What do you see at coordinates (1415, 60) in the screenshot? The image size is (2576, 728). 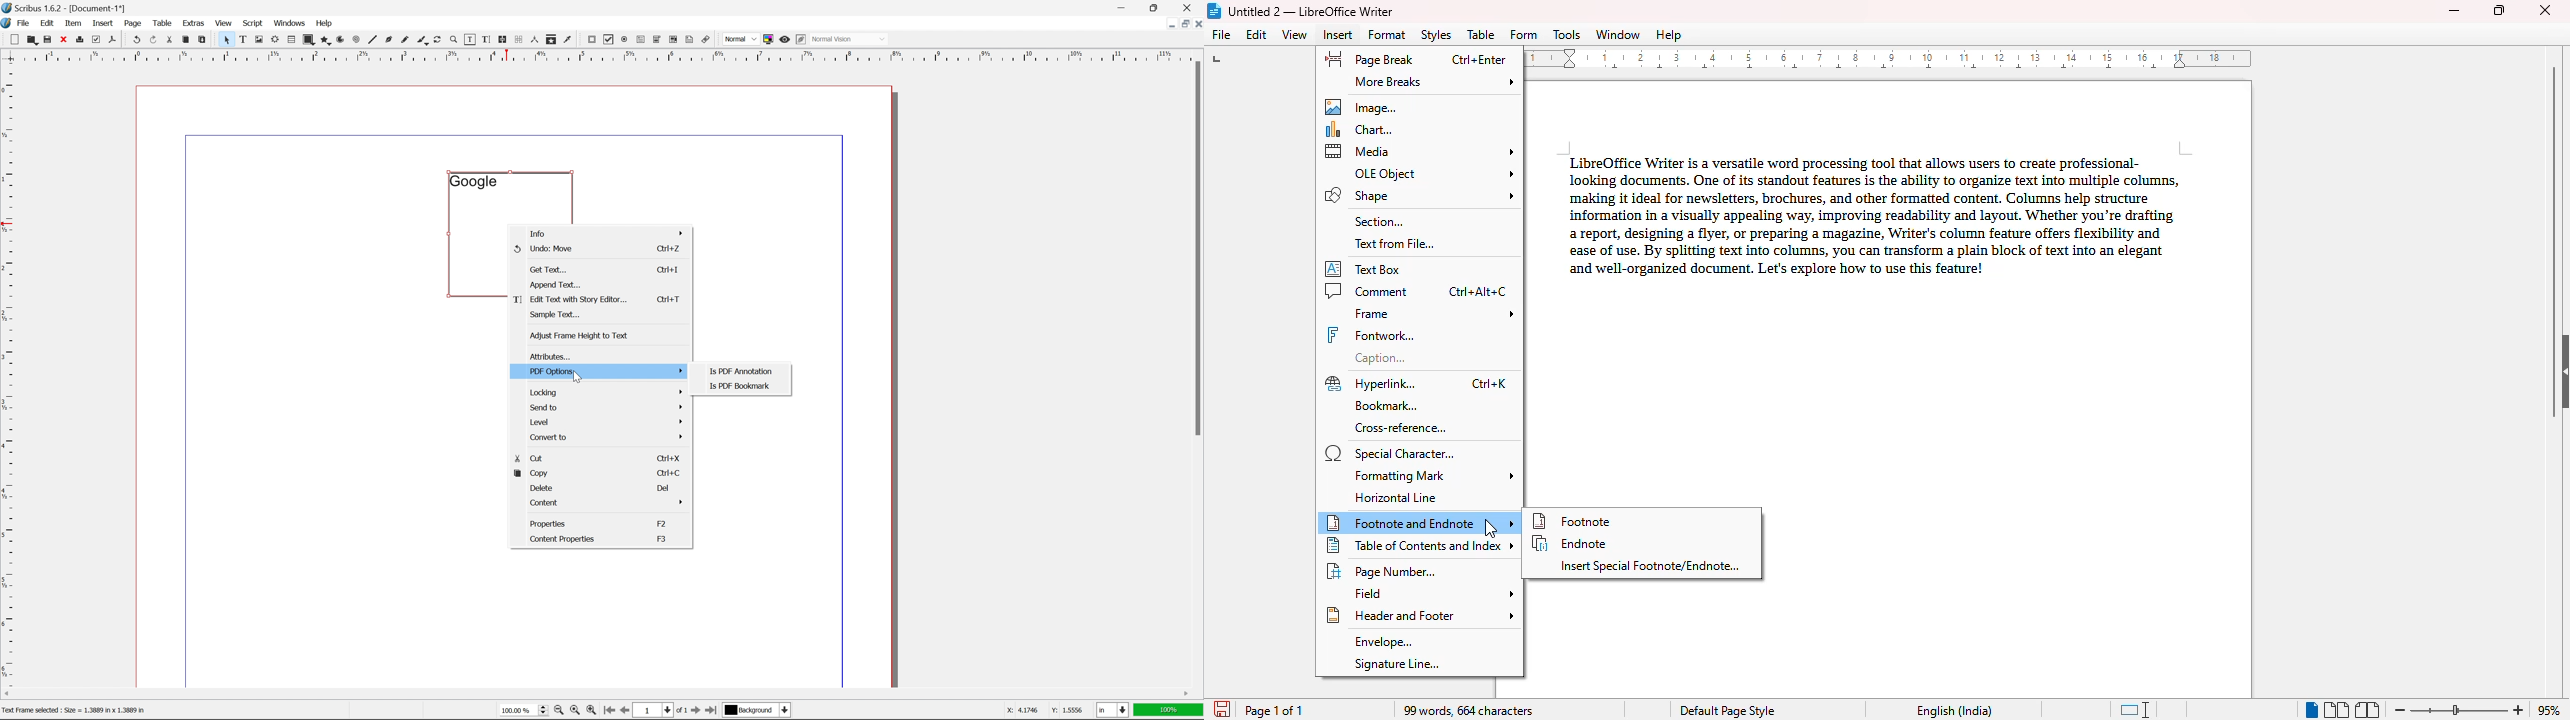 I see `page break` at bounding box center [1415, 60].